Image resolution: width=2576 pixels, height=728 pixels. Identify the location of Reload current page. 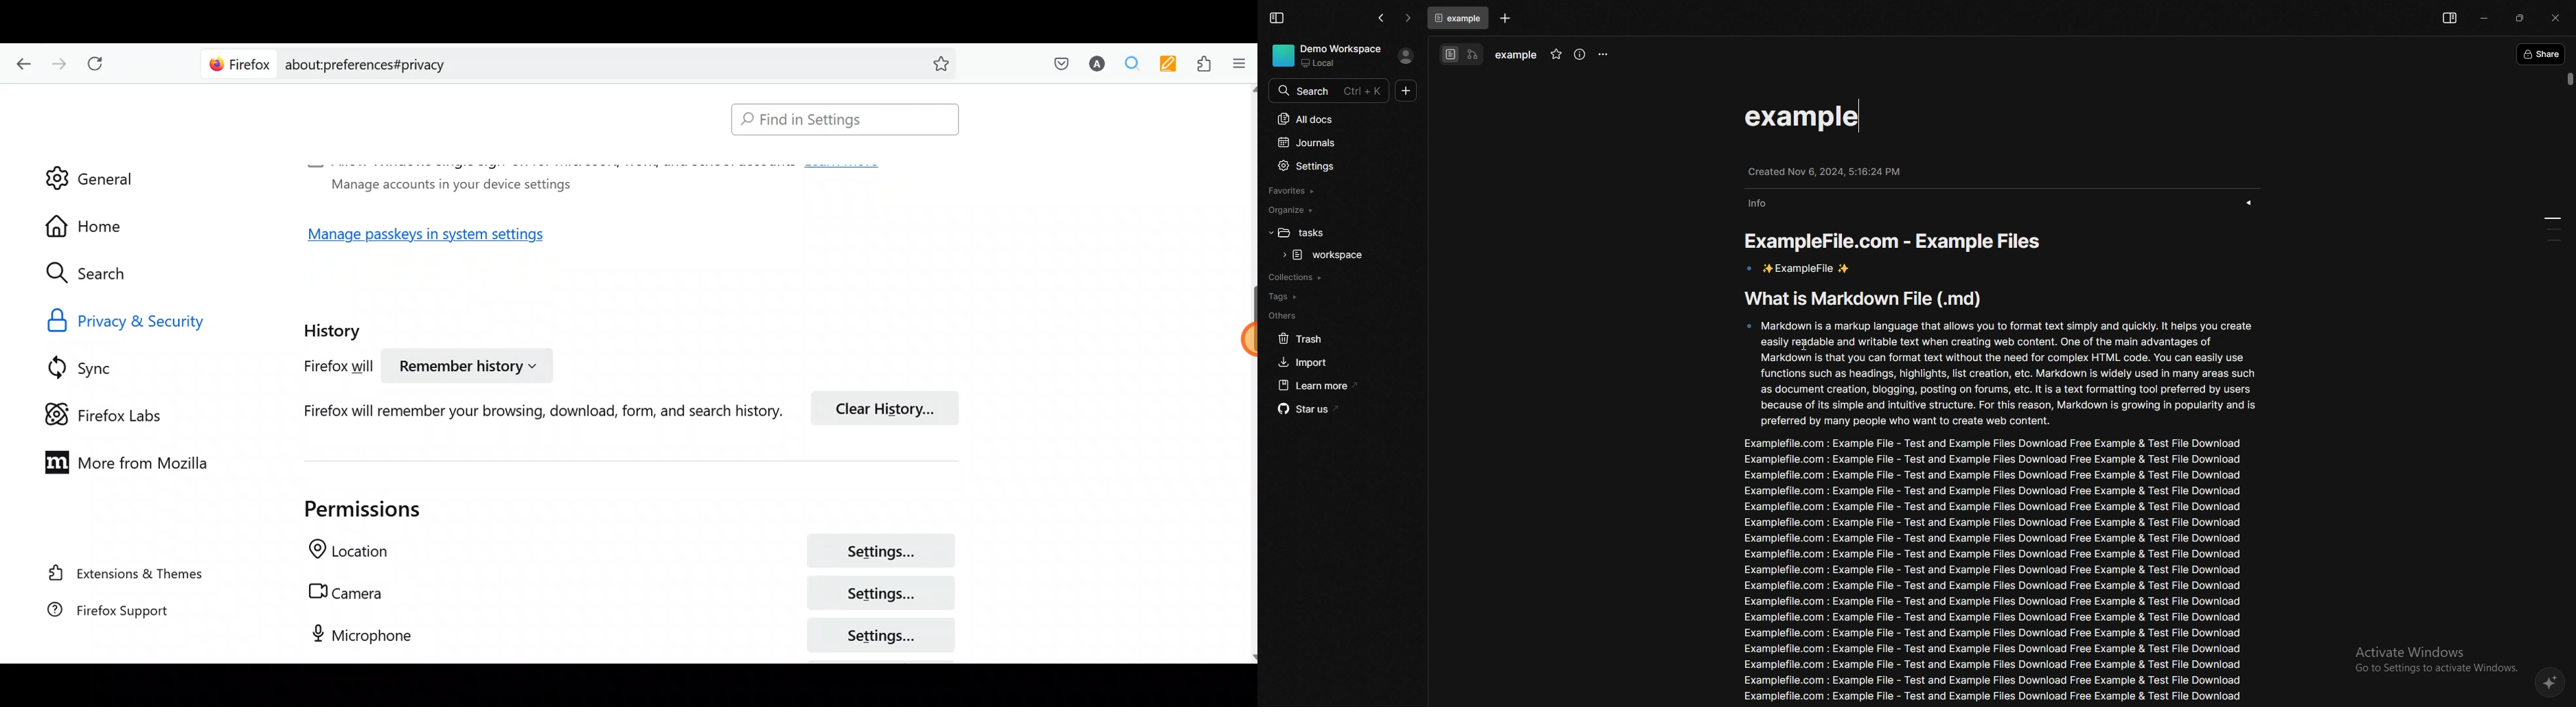
(100, 64).